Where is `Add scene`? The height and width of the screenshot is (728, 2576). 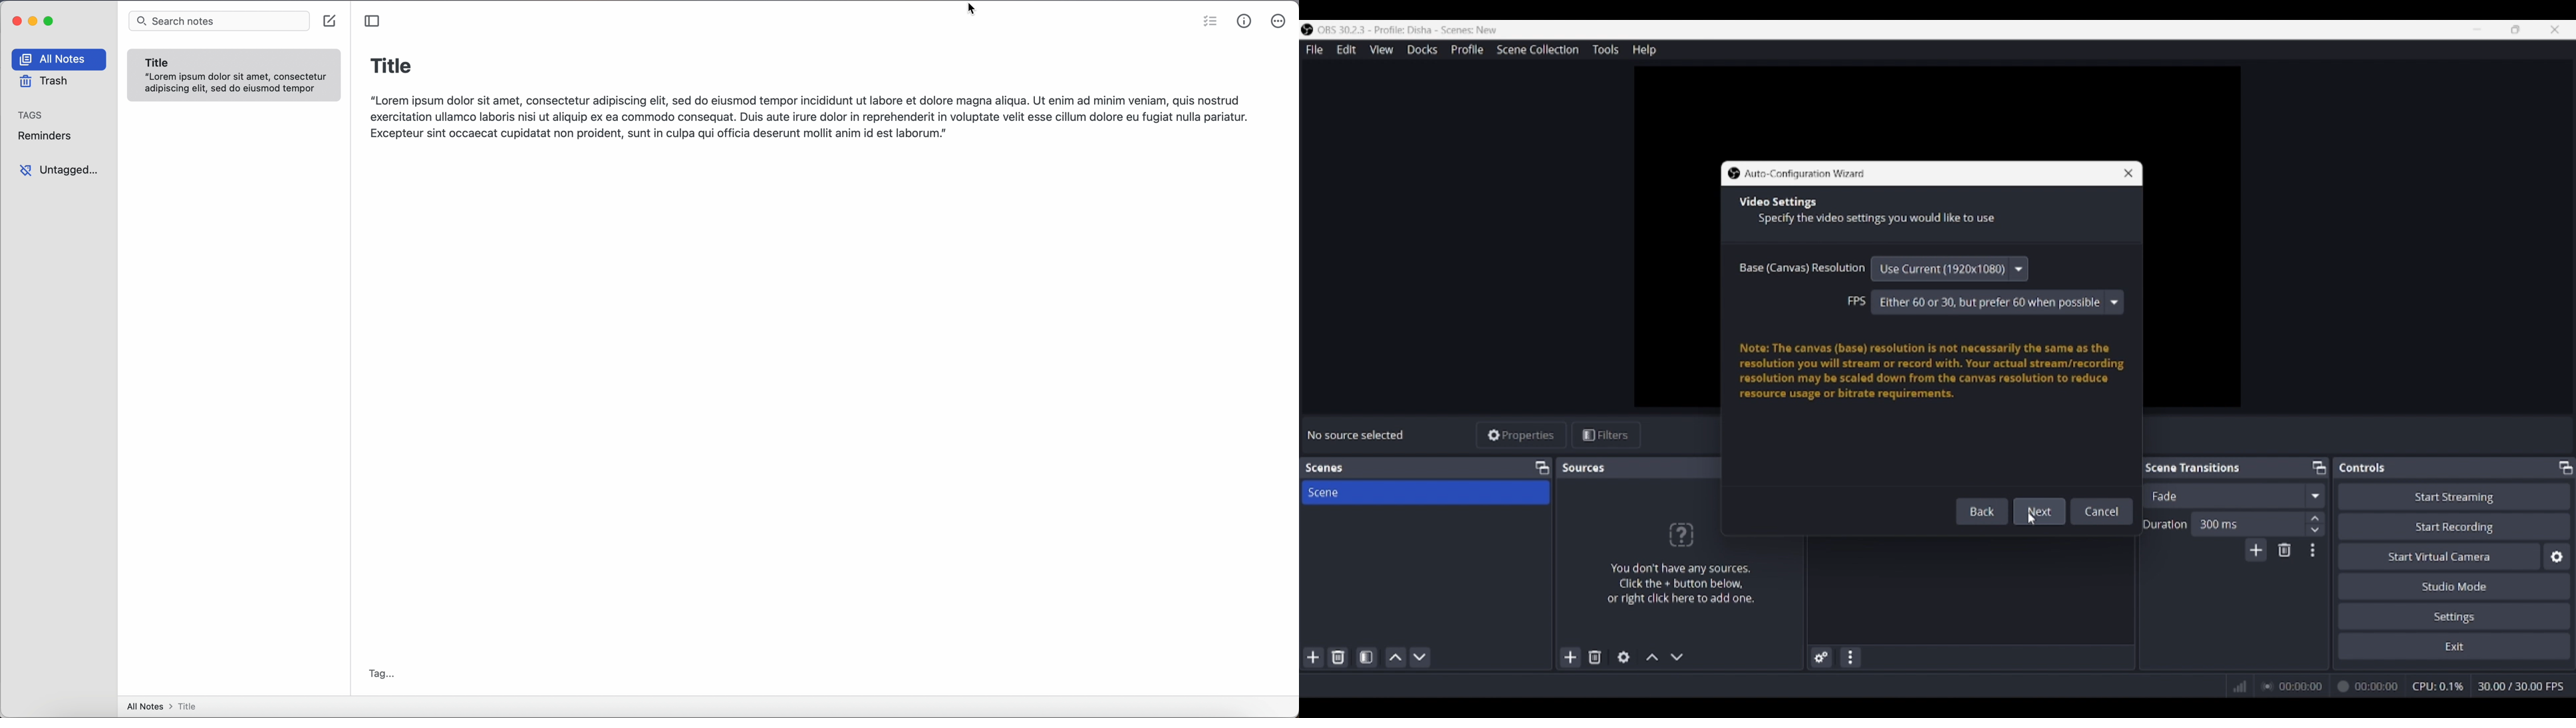
Add scene is located at coordinates (1314, 658).